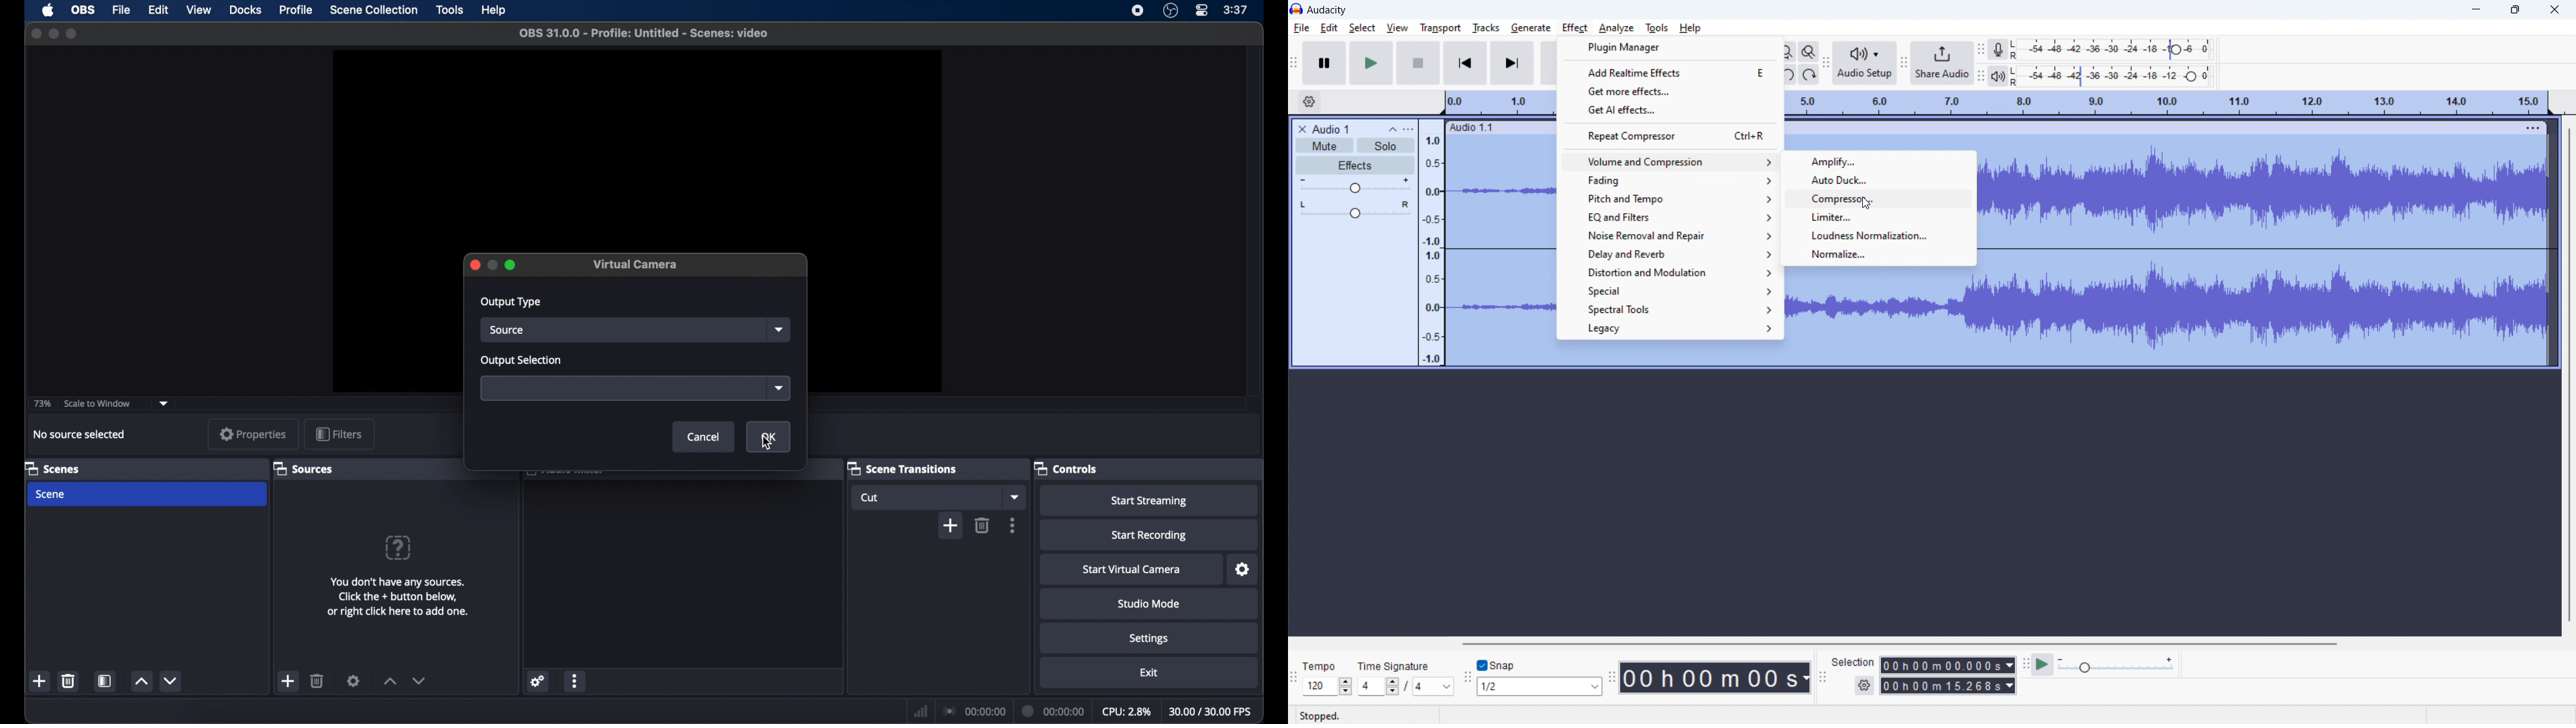 This screenshot has height=728, width=2576. Describe the element at coordinates (170, 681) in the screenshot. I see `decrement` at that location.